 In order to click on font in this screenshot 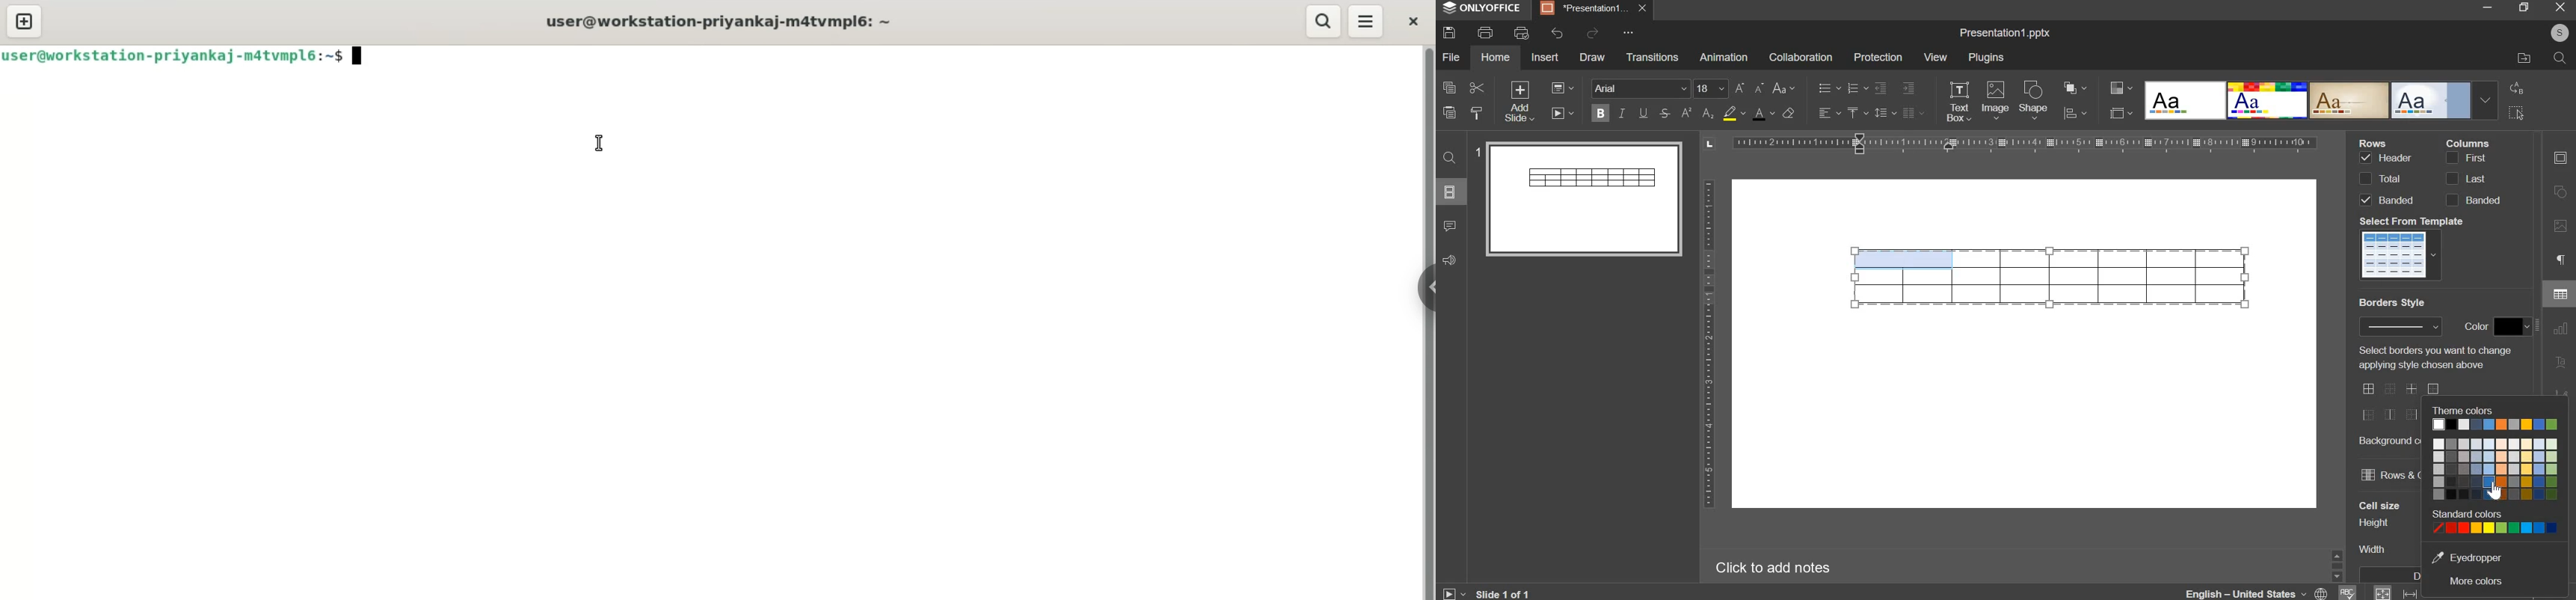, I will do `click(1642, 88)`.